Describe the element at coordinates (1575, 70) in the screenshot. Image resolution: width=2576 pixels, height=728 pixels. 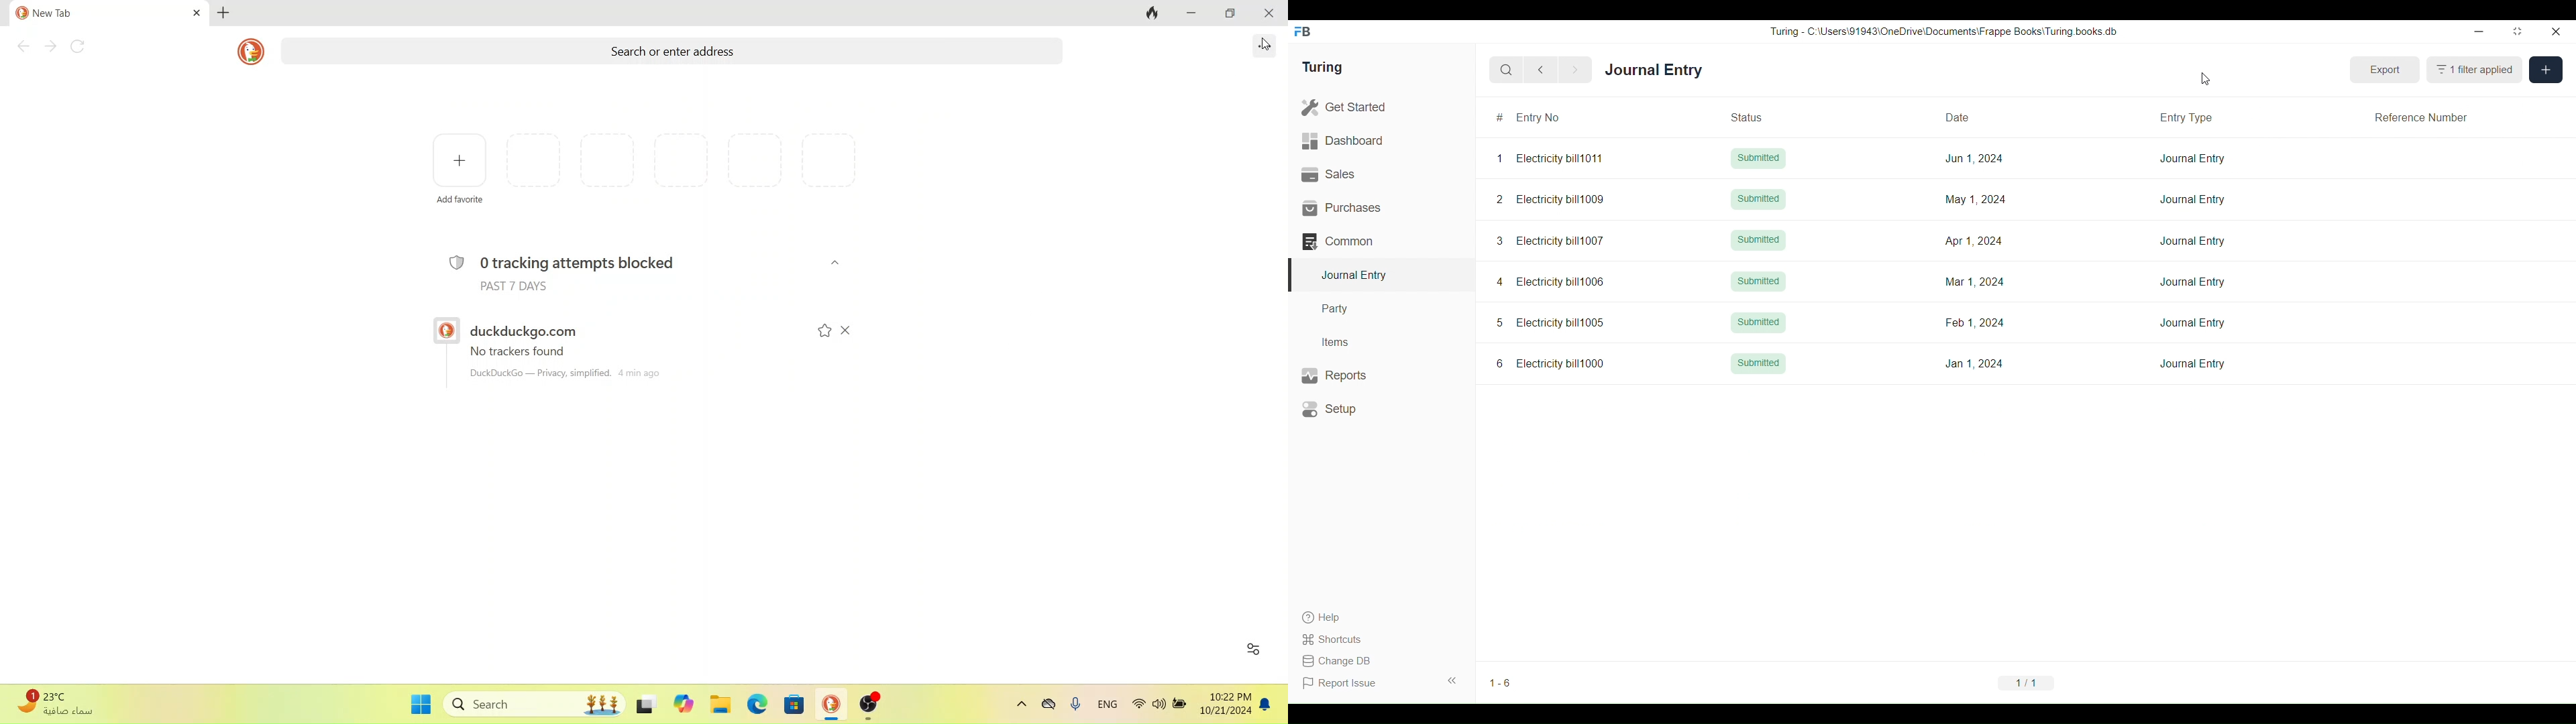
I see `Next` at that location.